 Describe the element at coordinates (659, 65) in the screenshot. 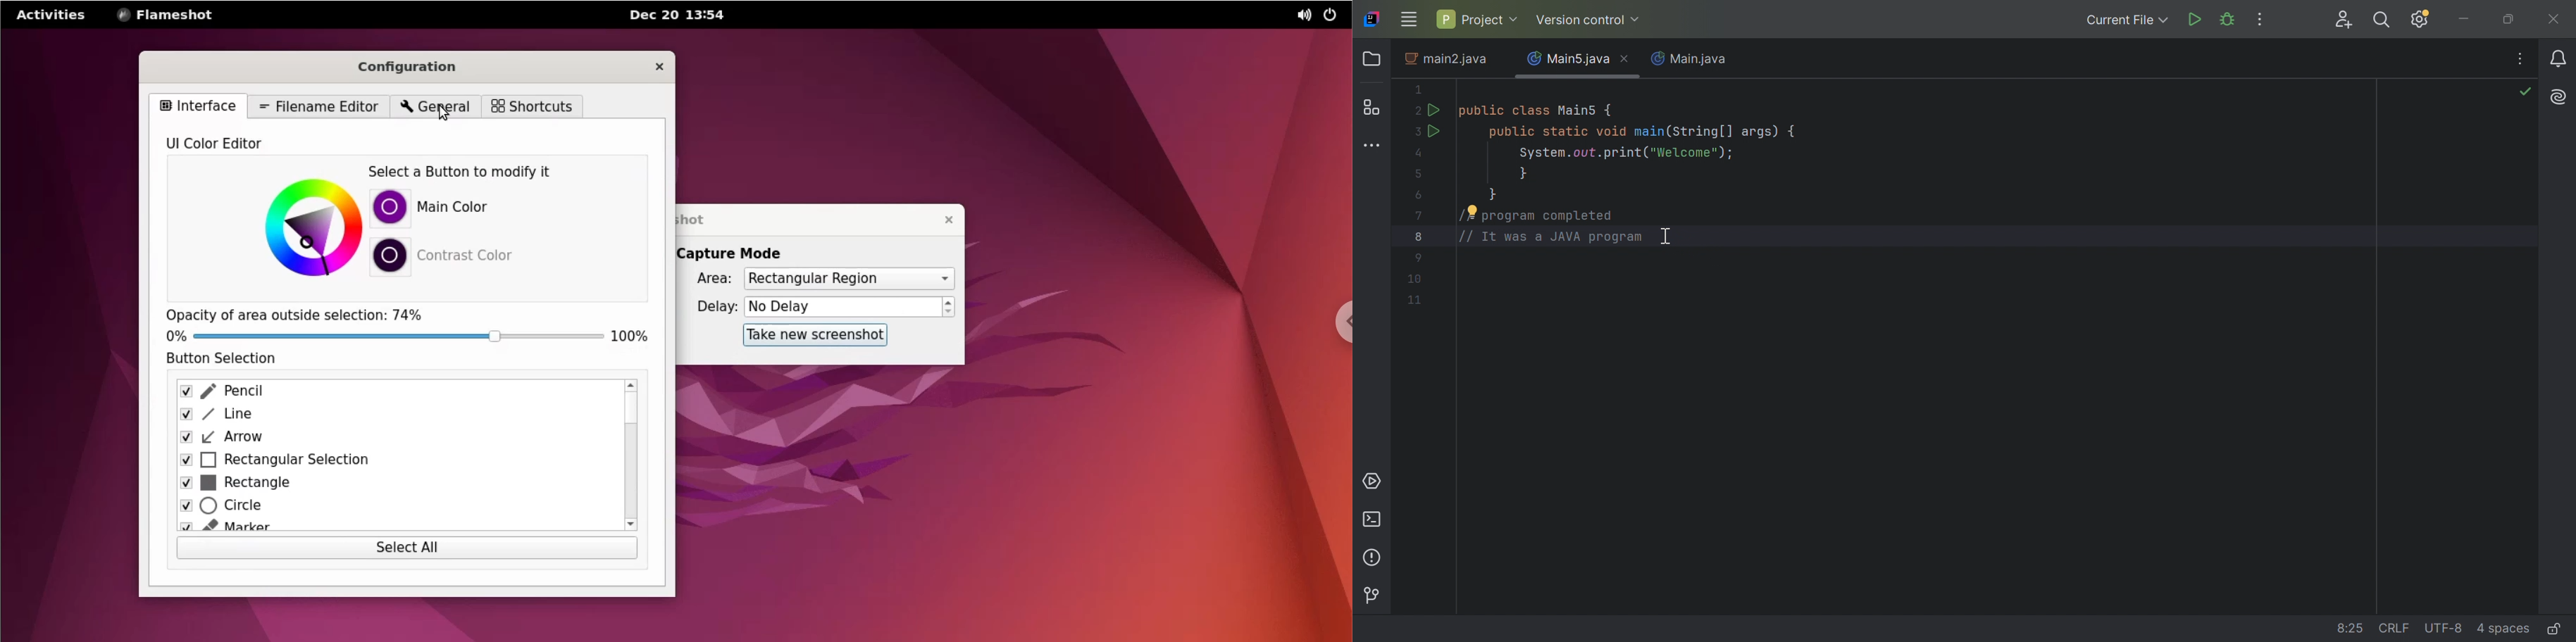

I see `close` at that location.